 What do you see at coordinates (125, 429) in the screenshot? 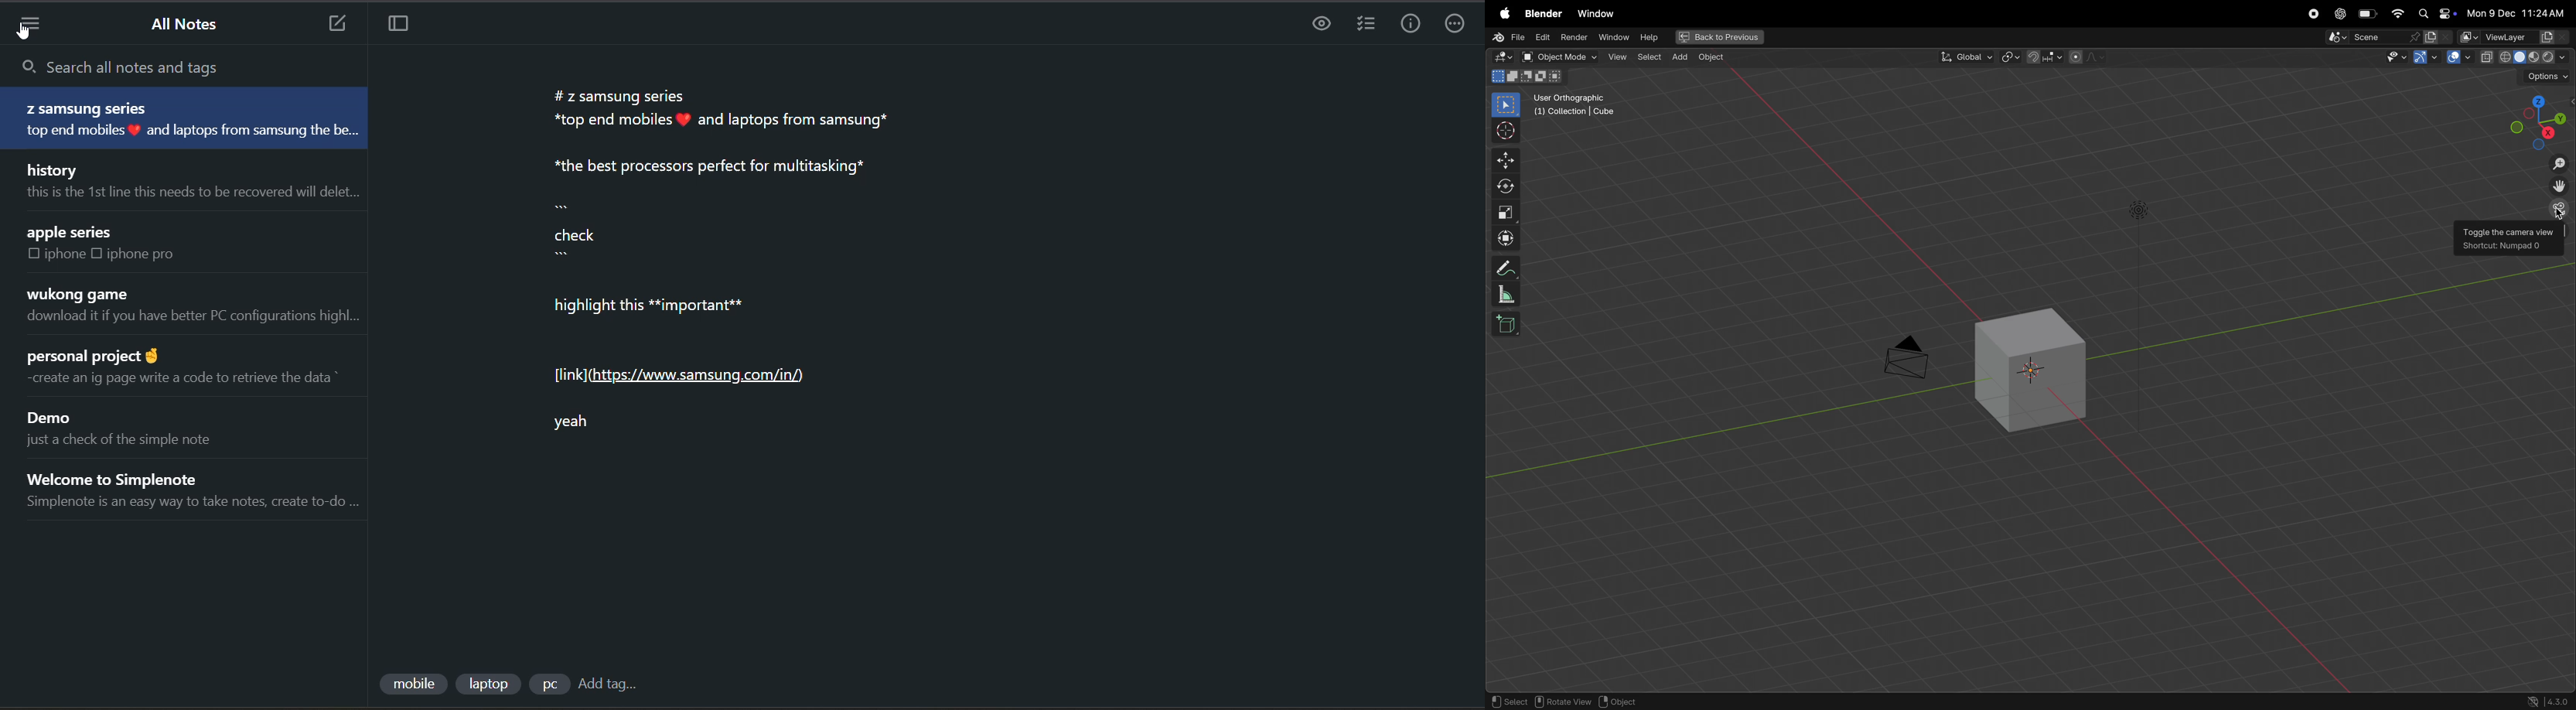
I see `note title and preview` at bounding box center [125, 429].